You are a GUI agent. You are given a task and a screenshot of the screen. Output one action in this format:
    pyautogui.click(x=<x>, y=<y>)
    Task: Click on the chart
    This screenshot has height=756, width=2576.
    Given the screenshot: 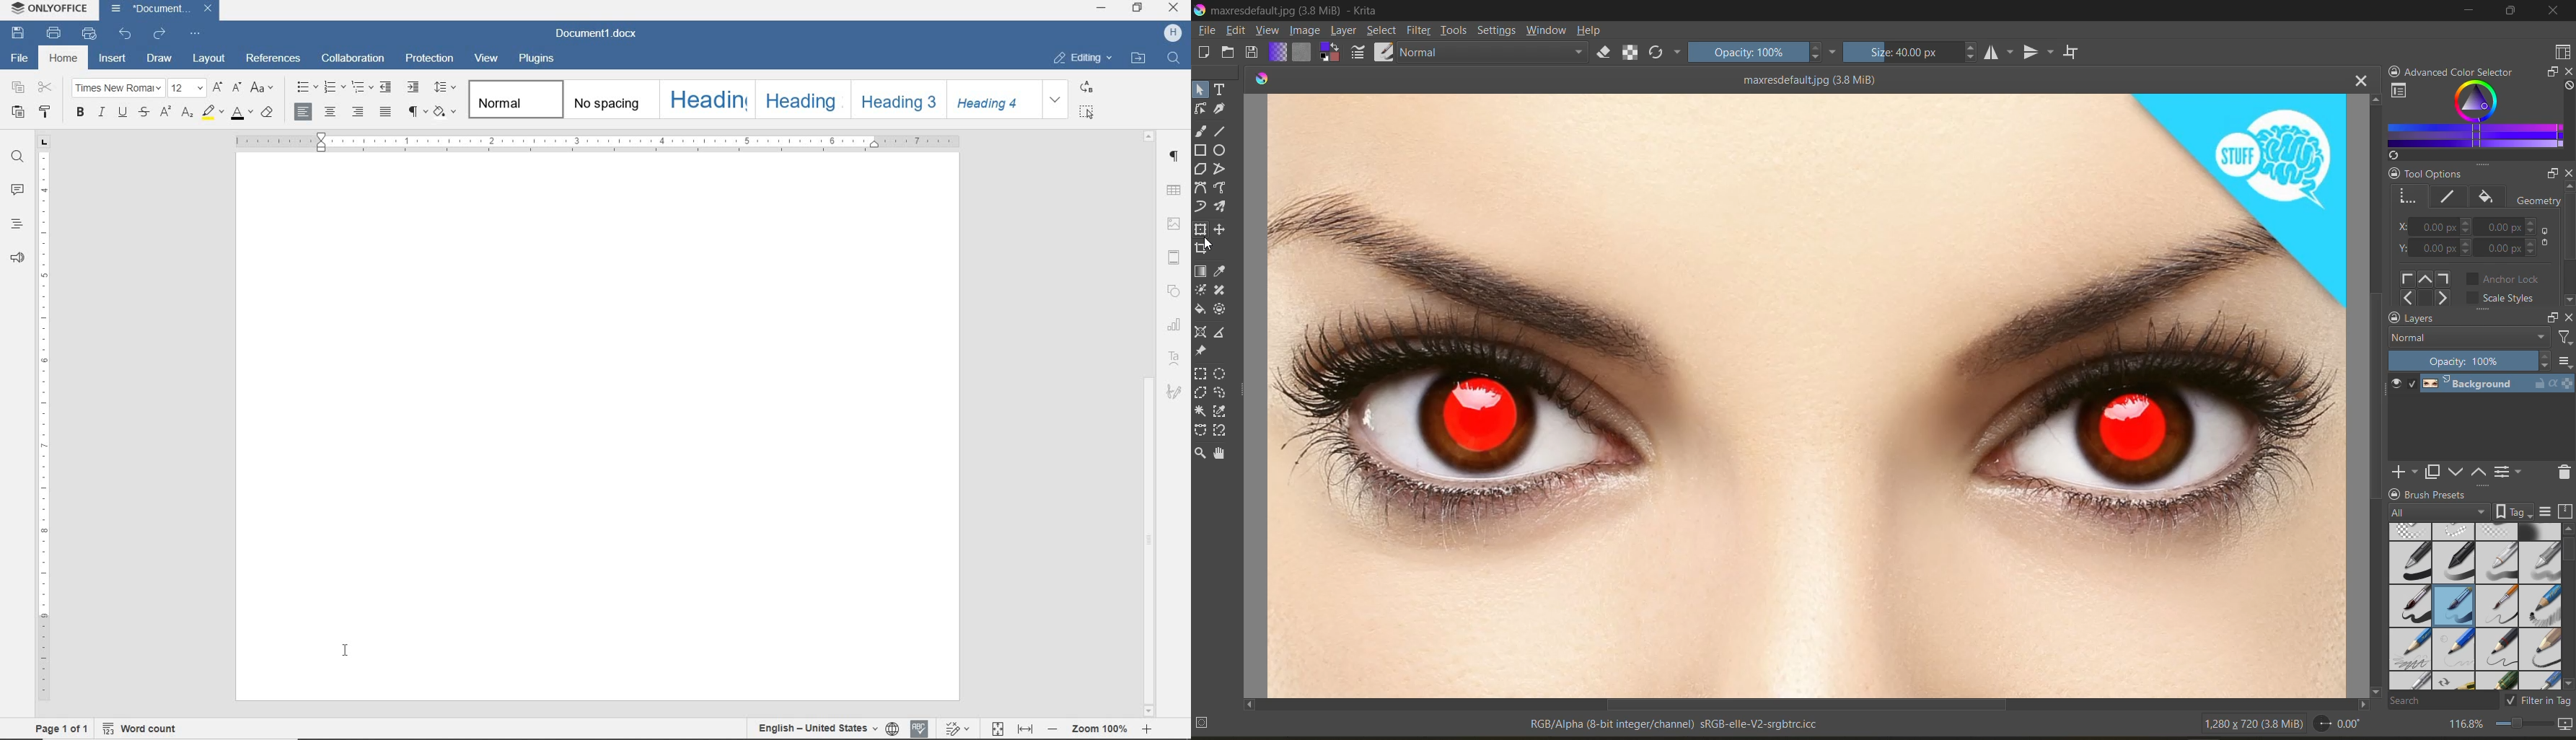 What is the action you would take?
    pyautogui.click(x=1175, y=325)
    